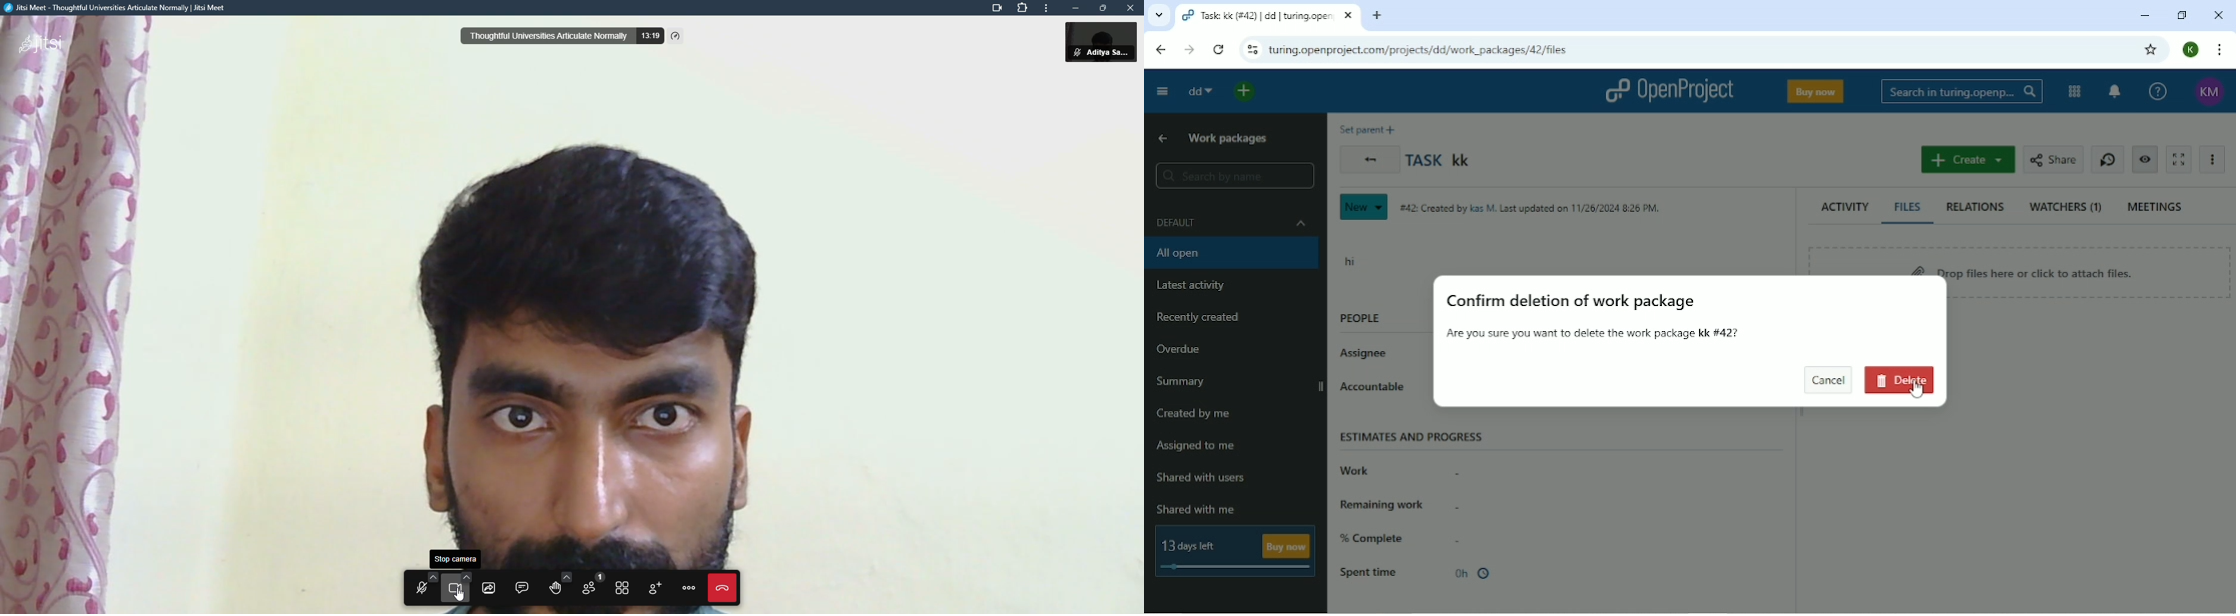 The width and height of the screenshot is (2240, 616). What do you see at coordinates (2190, 50) in the screenshot?
I see `K` at bounding box center [2190, 50].